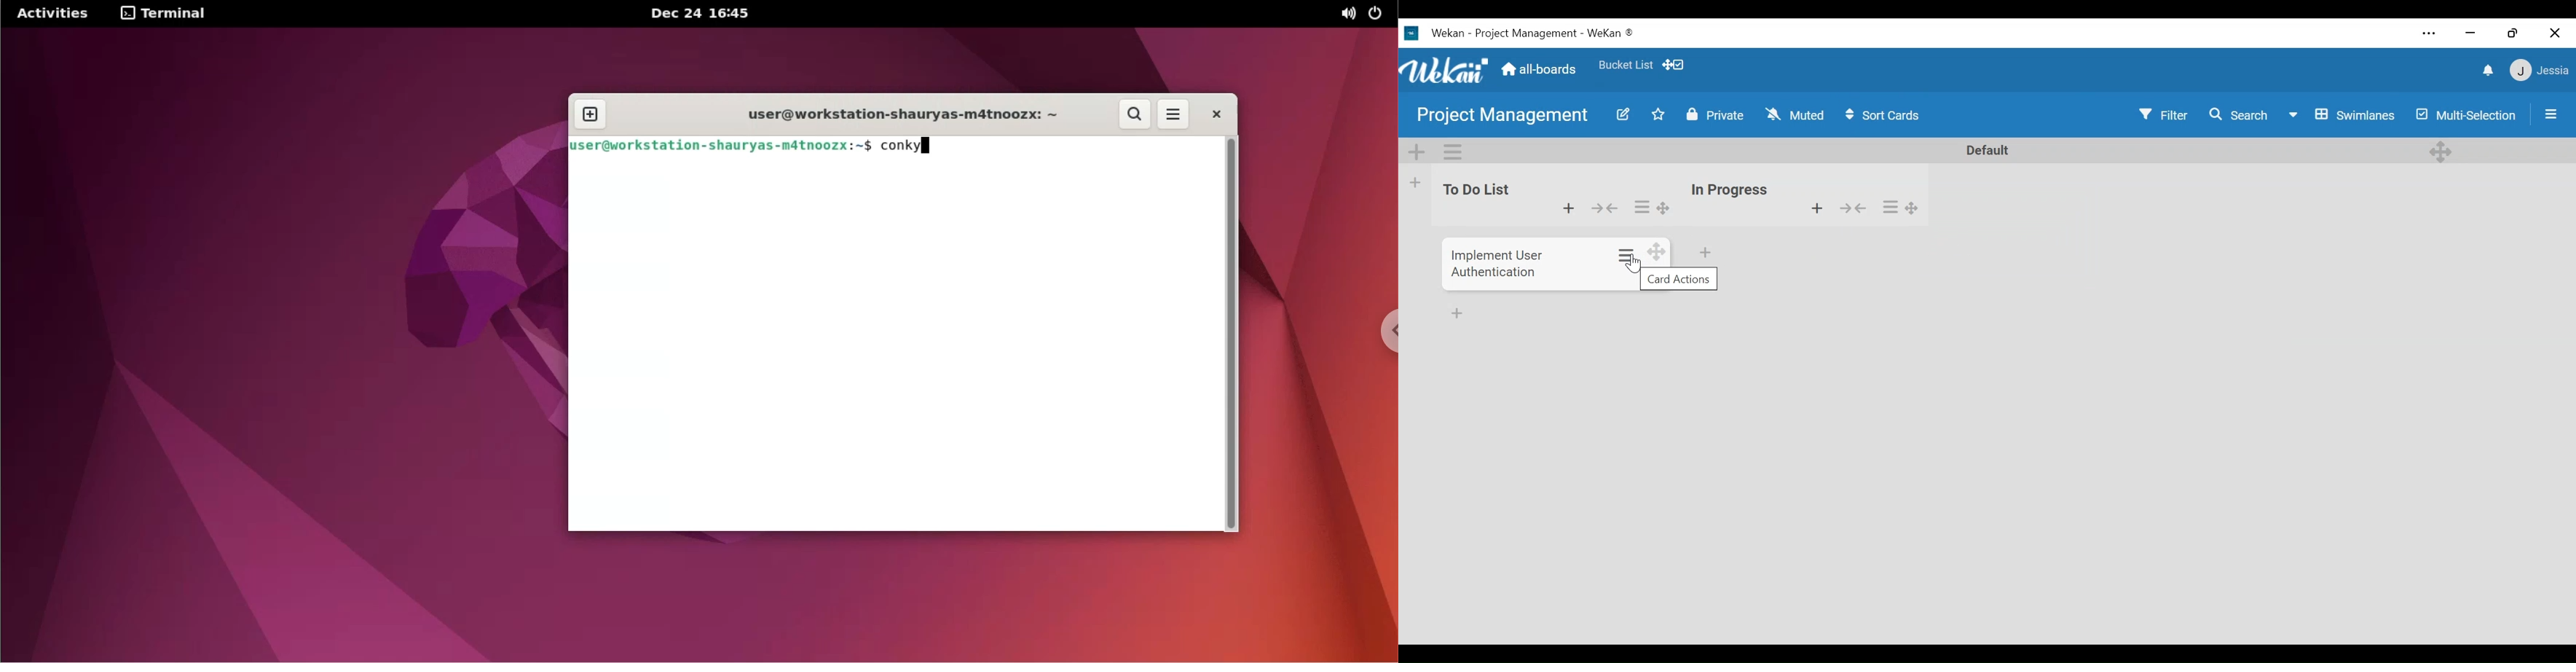 The width and height of the screenshot is (2576, 672). I want to click on Close, so click(2557, 33).